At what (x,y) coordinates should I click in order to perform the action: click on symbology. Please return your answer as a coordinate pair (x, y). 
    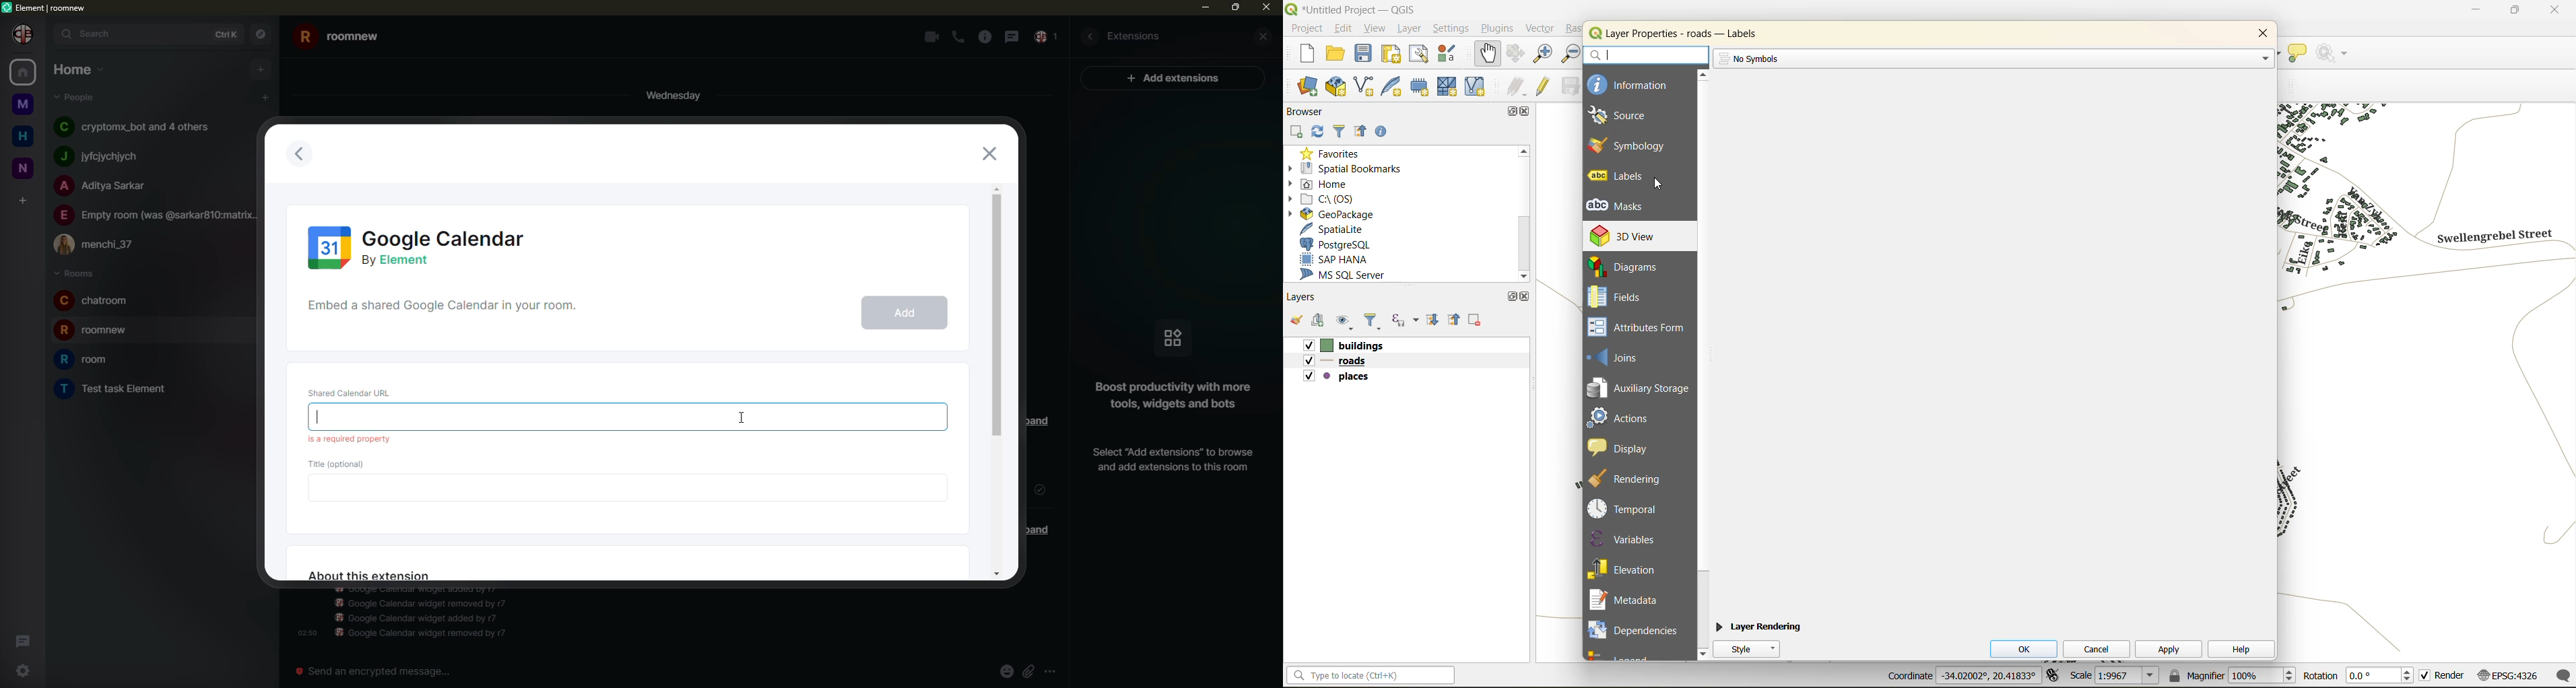
    Looking at the image, I should click on (1627, 145).